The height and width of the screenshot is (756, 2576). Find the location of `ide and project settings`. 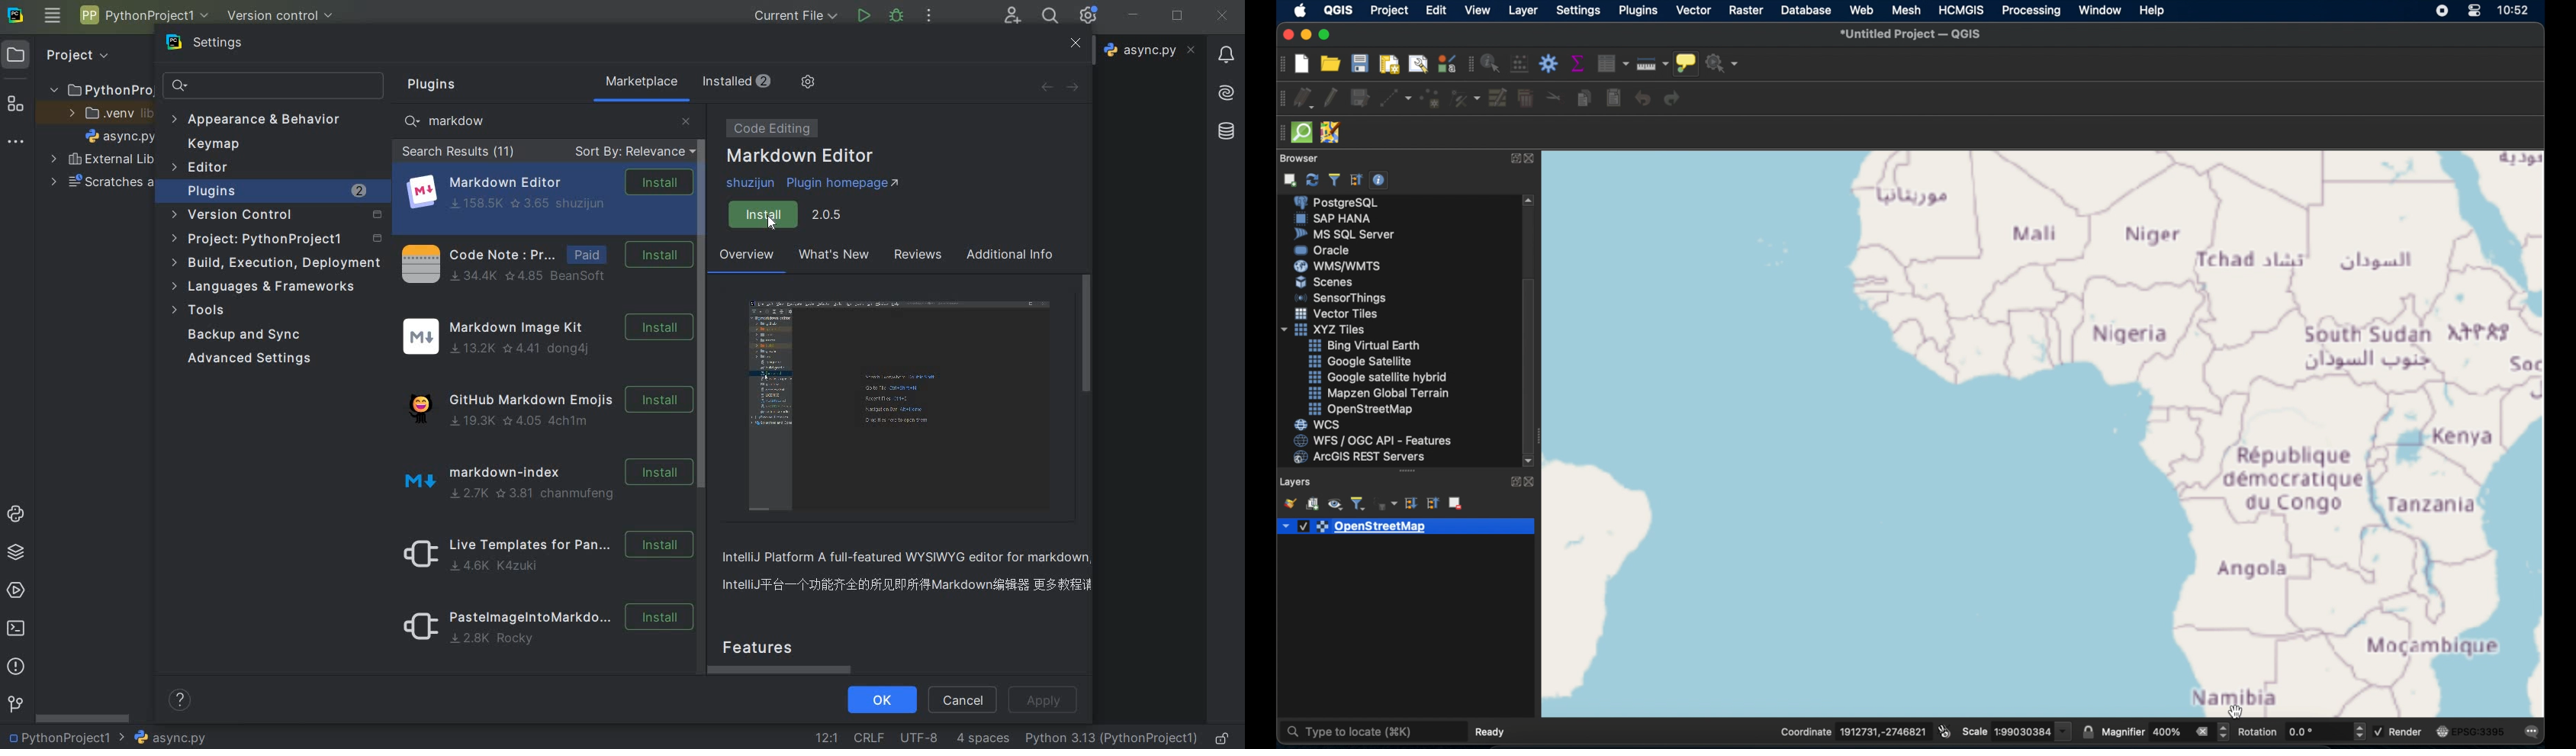

ide and project settings is located at coordinates (1089, 16).